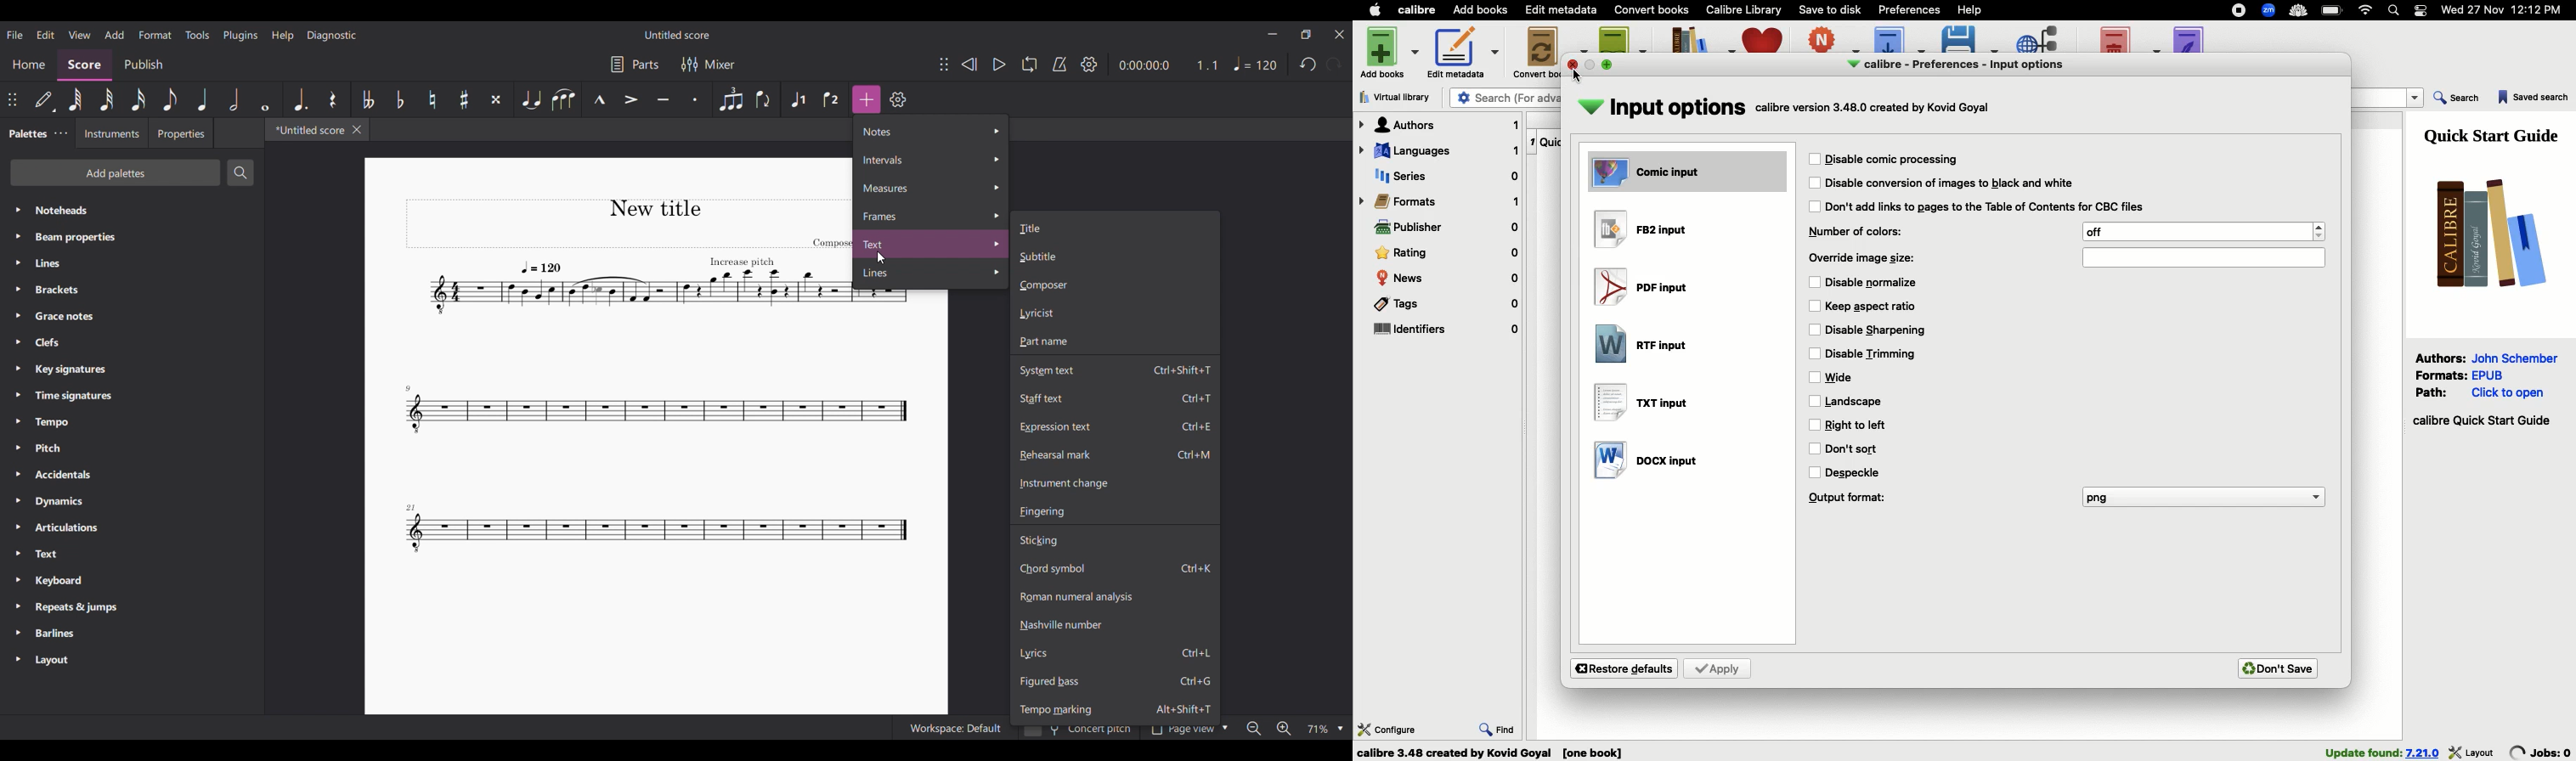 This screenshot has width=2576, height=784. What do you see at coordinates (763, 100) in the screenshot?
I see `Flip direction` at bounding box center [763, 100].